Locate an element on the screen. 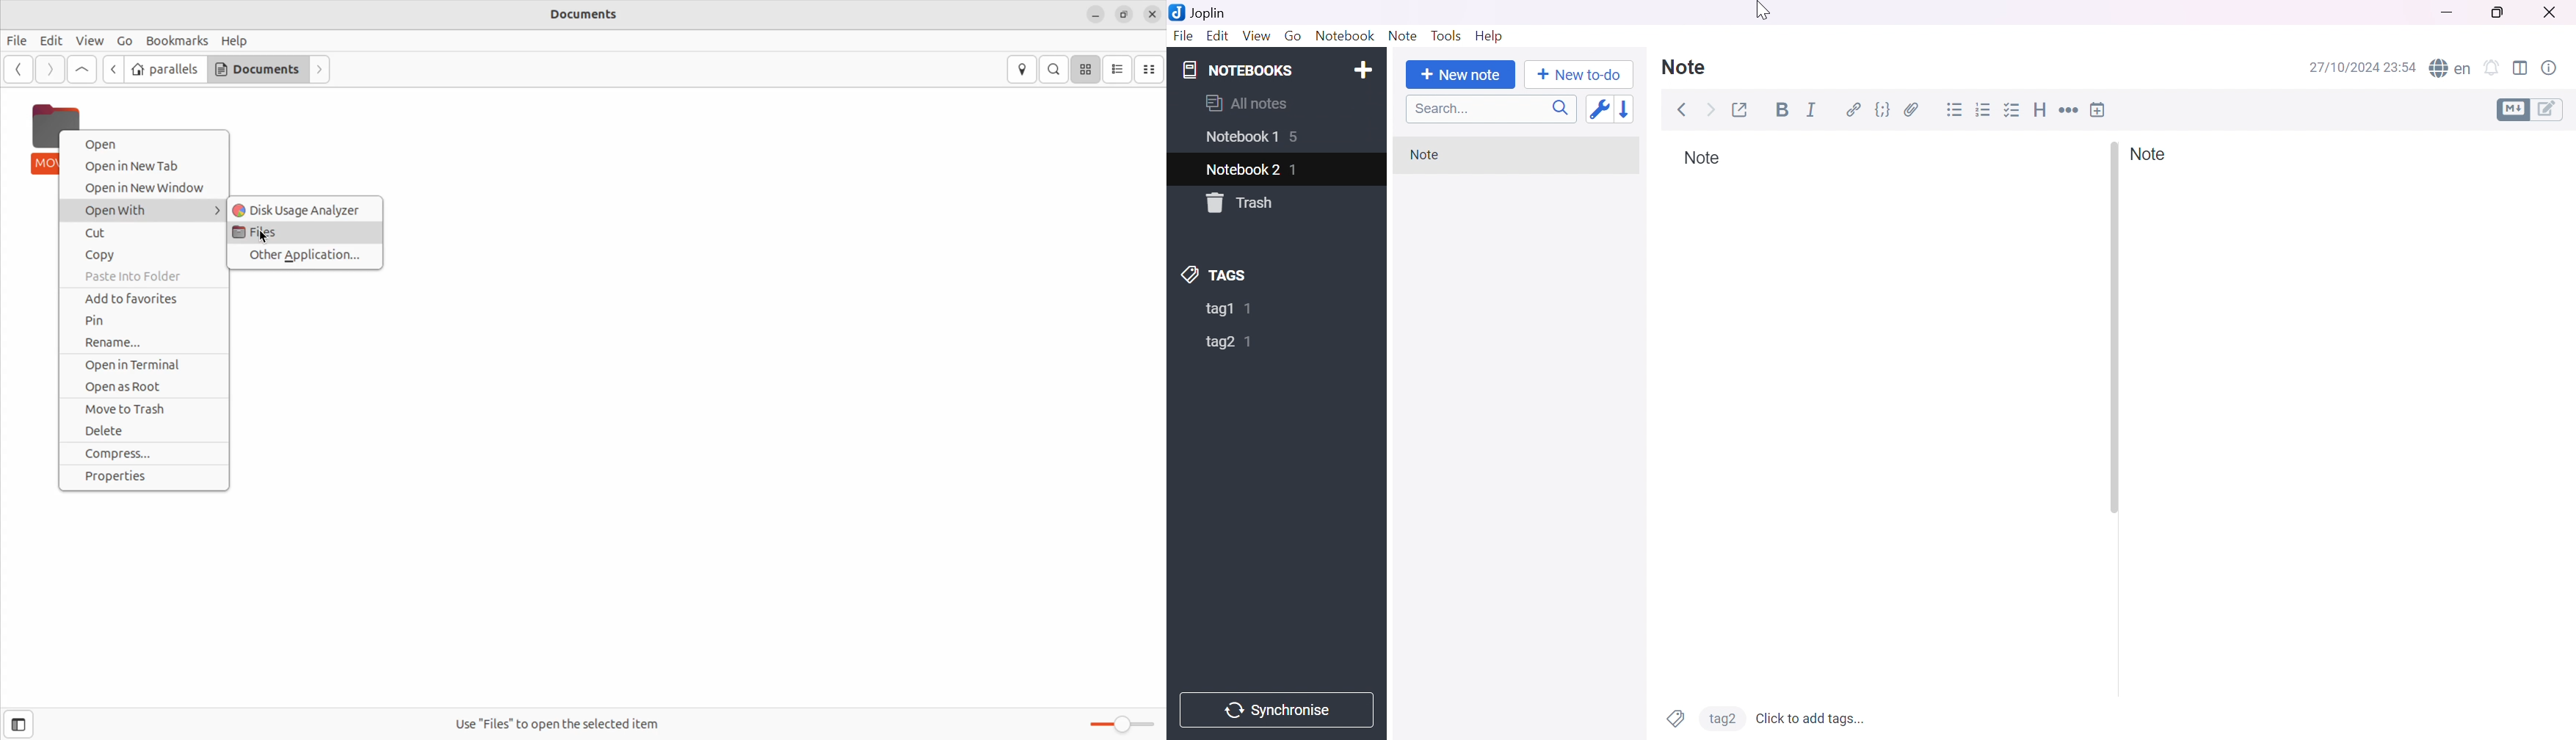  Numbered list is located at coordinates (1984, 110).